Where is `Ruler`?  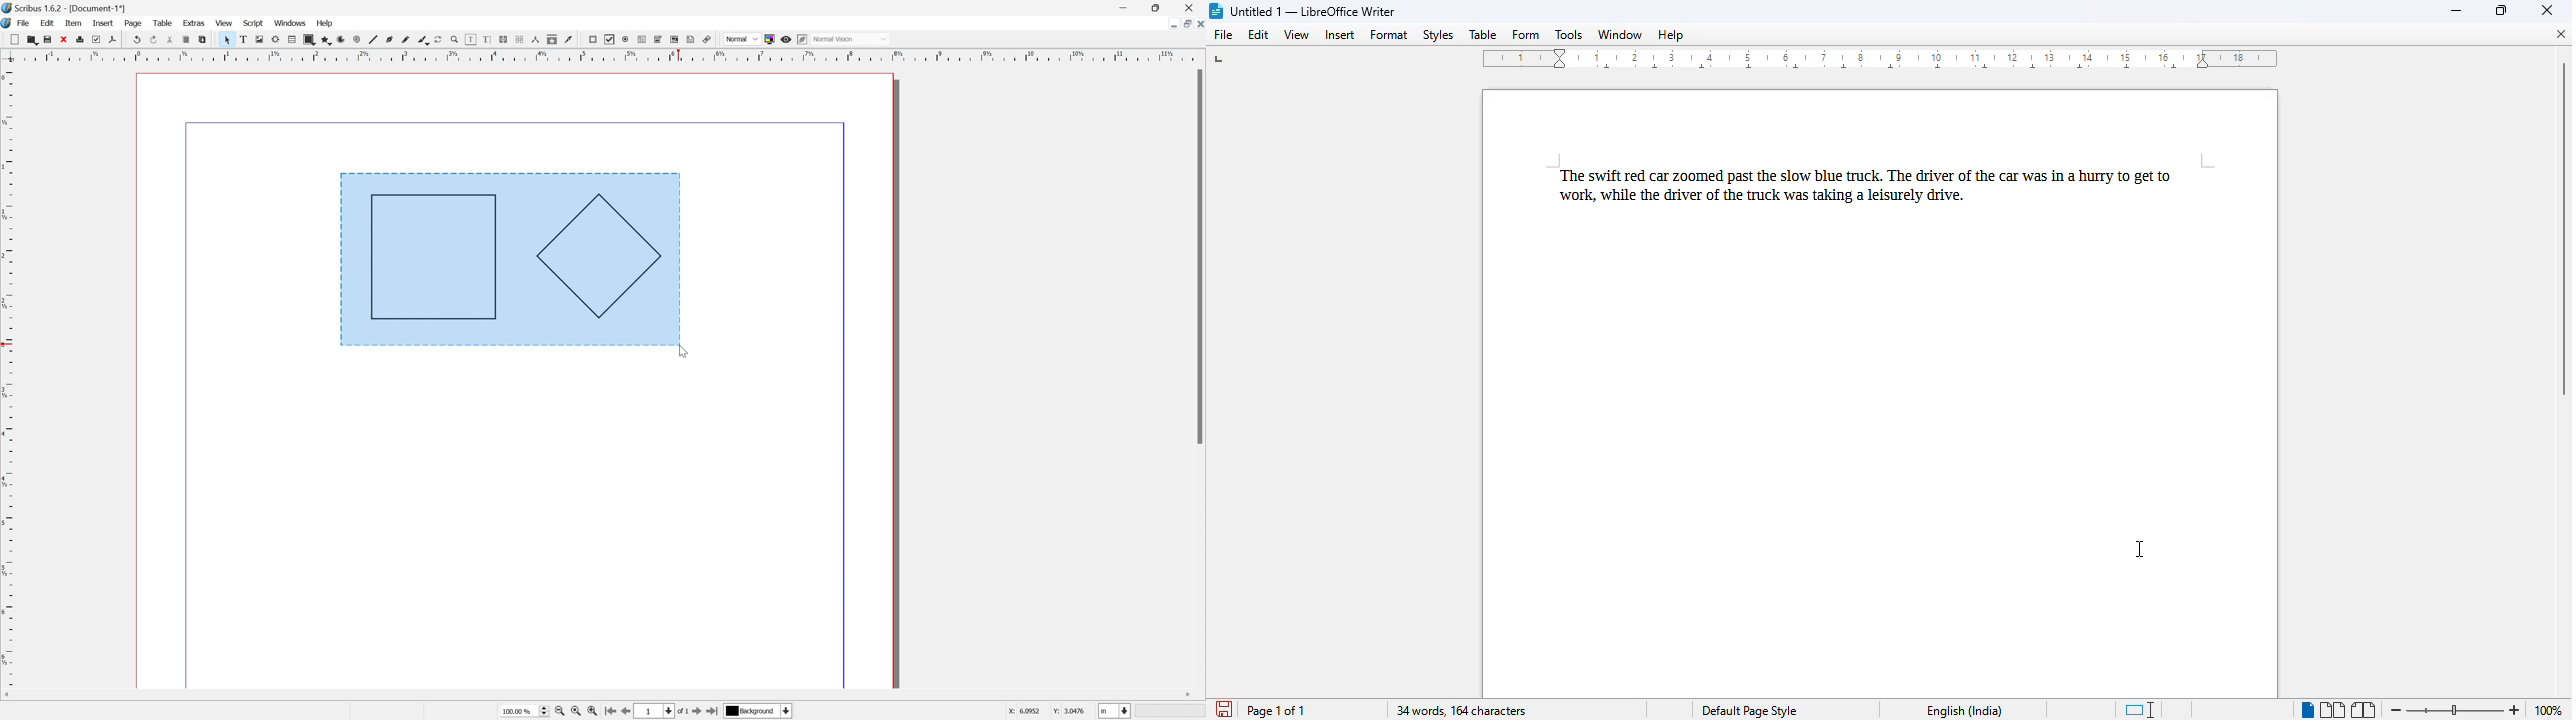
Ruler is located at coordinates (605, 55).